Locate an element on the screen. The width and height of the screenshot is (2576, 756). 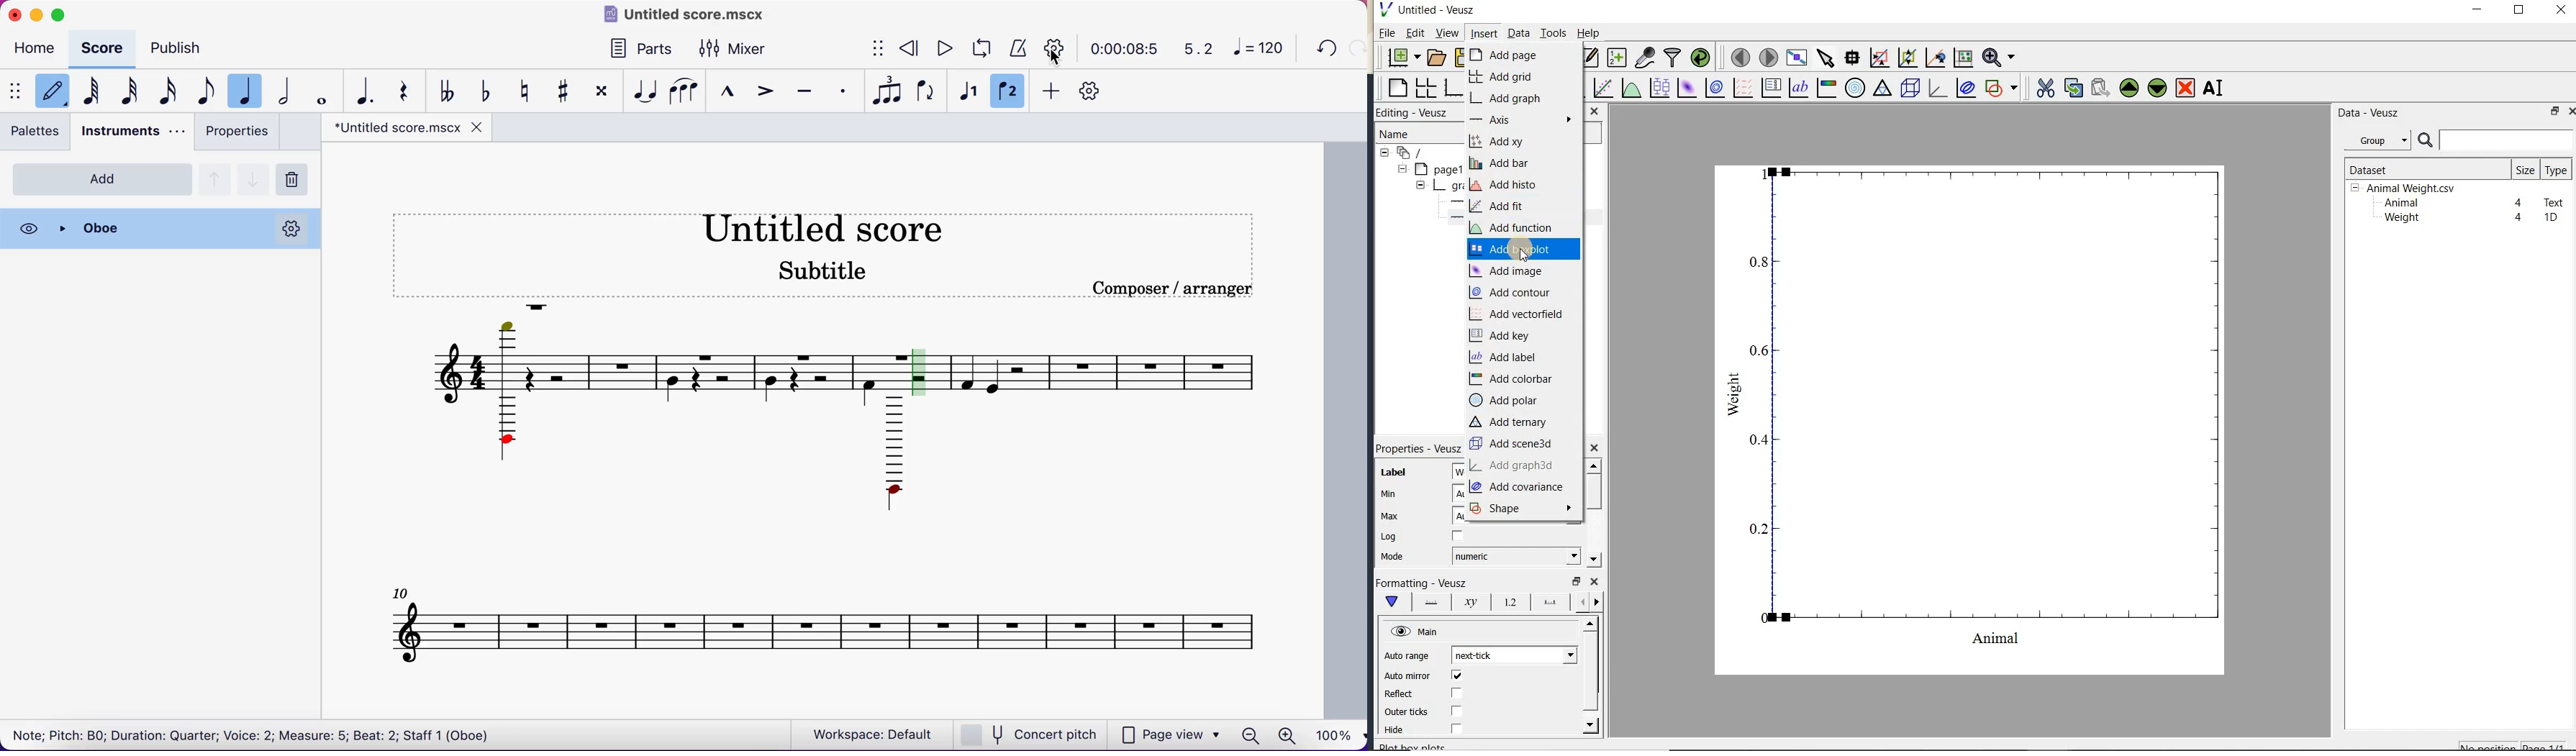
add polar is located at coordinates (1507, 401).